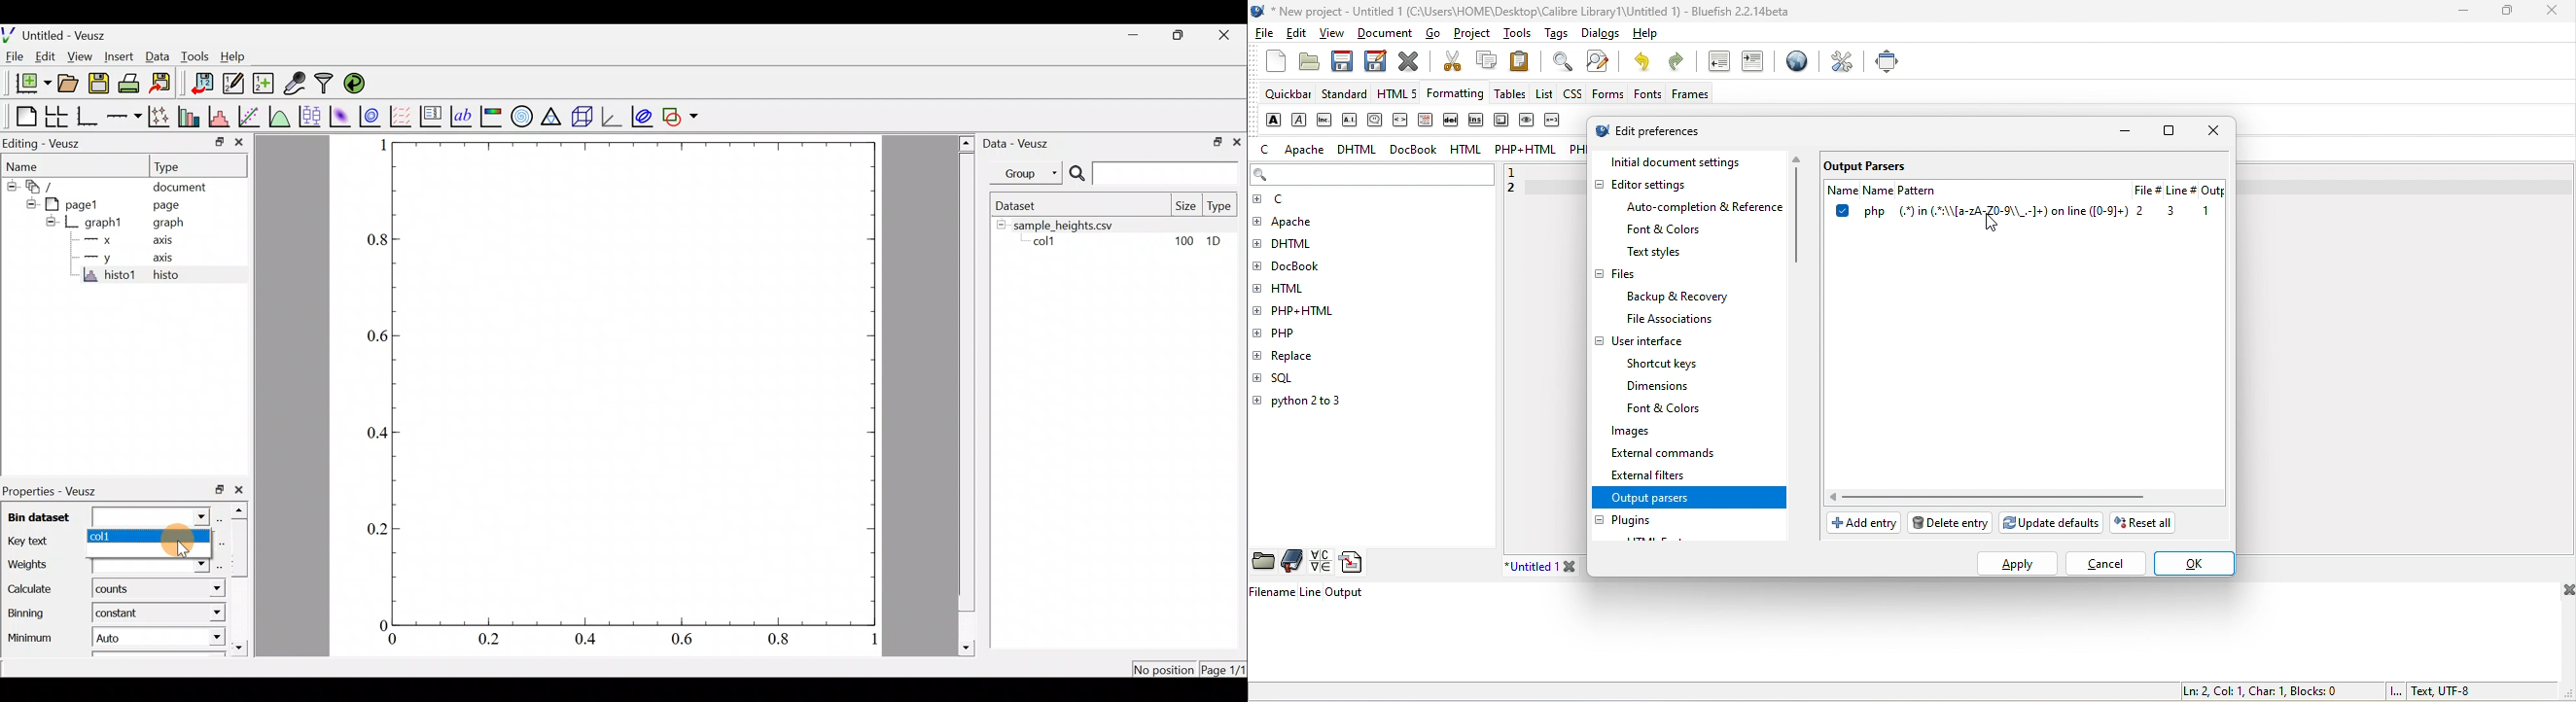 This screenshot has width=2576, height=728. What do you see at coordinates (1527, 152) in the screenshot?
I see `php+html` at bounding box center [1527, 152].